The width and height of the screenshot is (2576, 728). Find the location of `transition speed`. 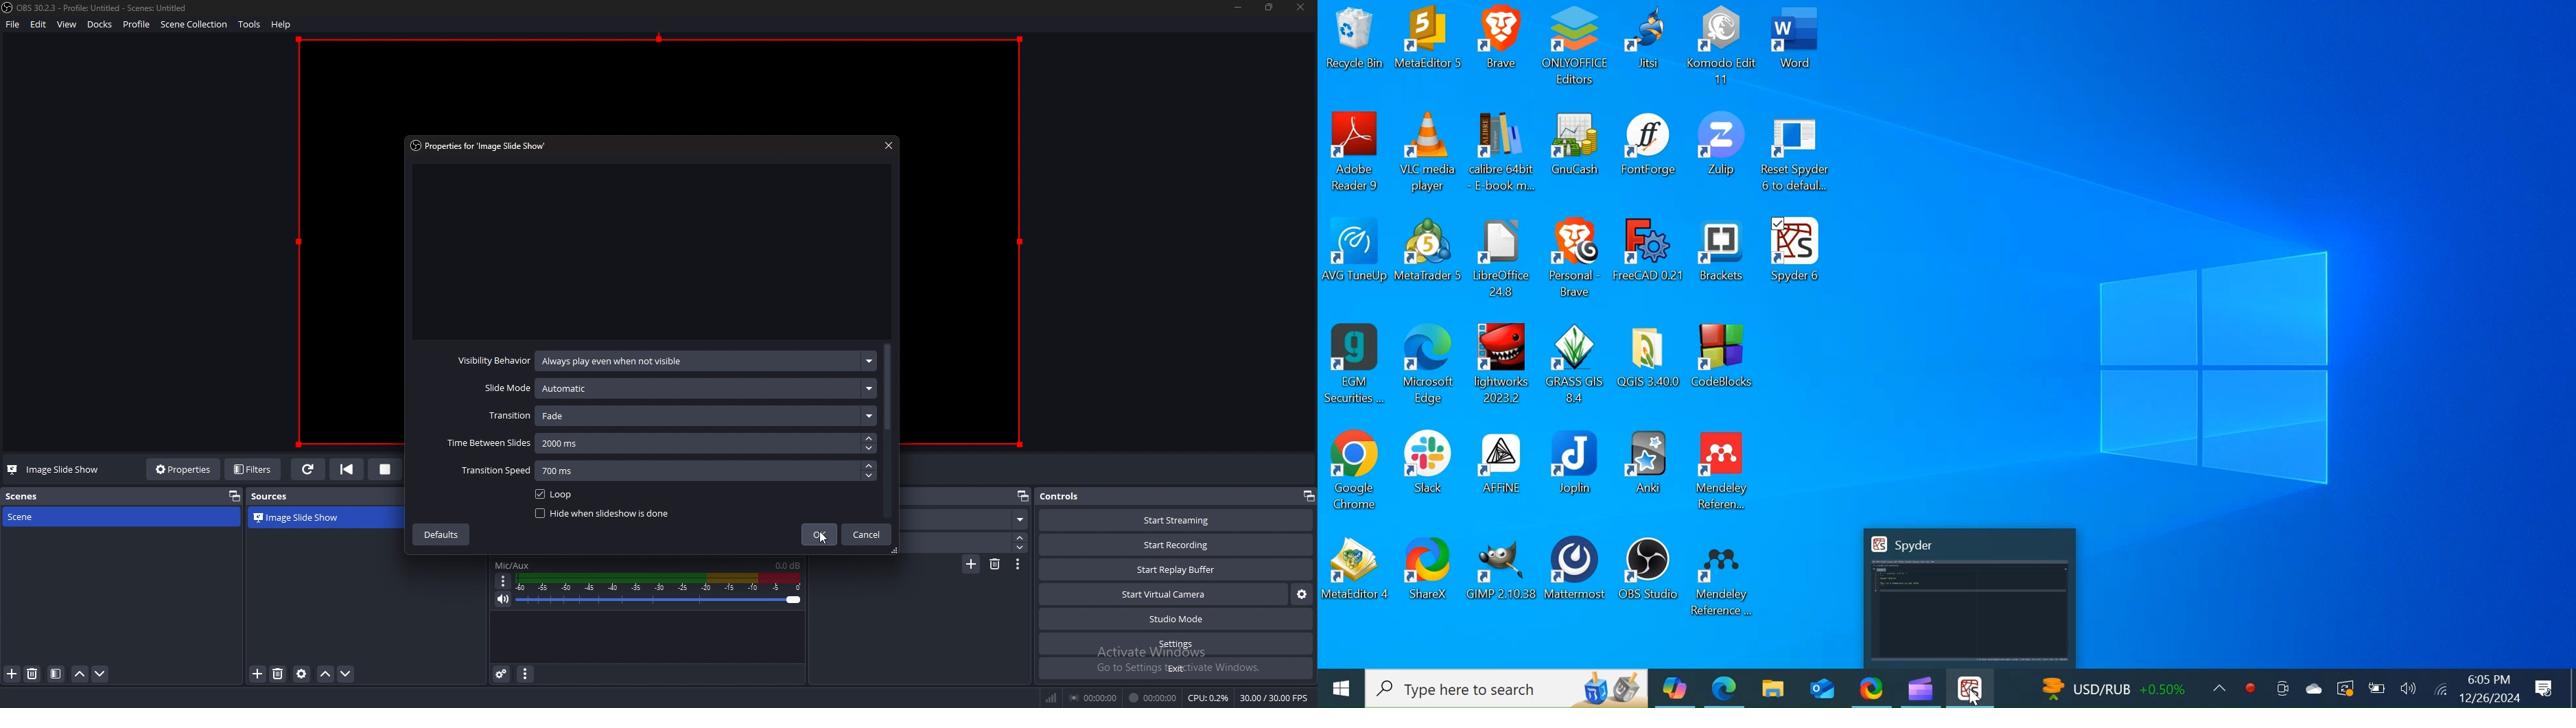

transition speed is located at coordinates (664, 471).